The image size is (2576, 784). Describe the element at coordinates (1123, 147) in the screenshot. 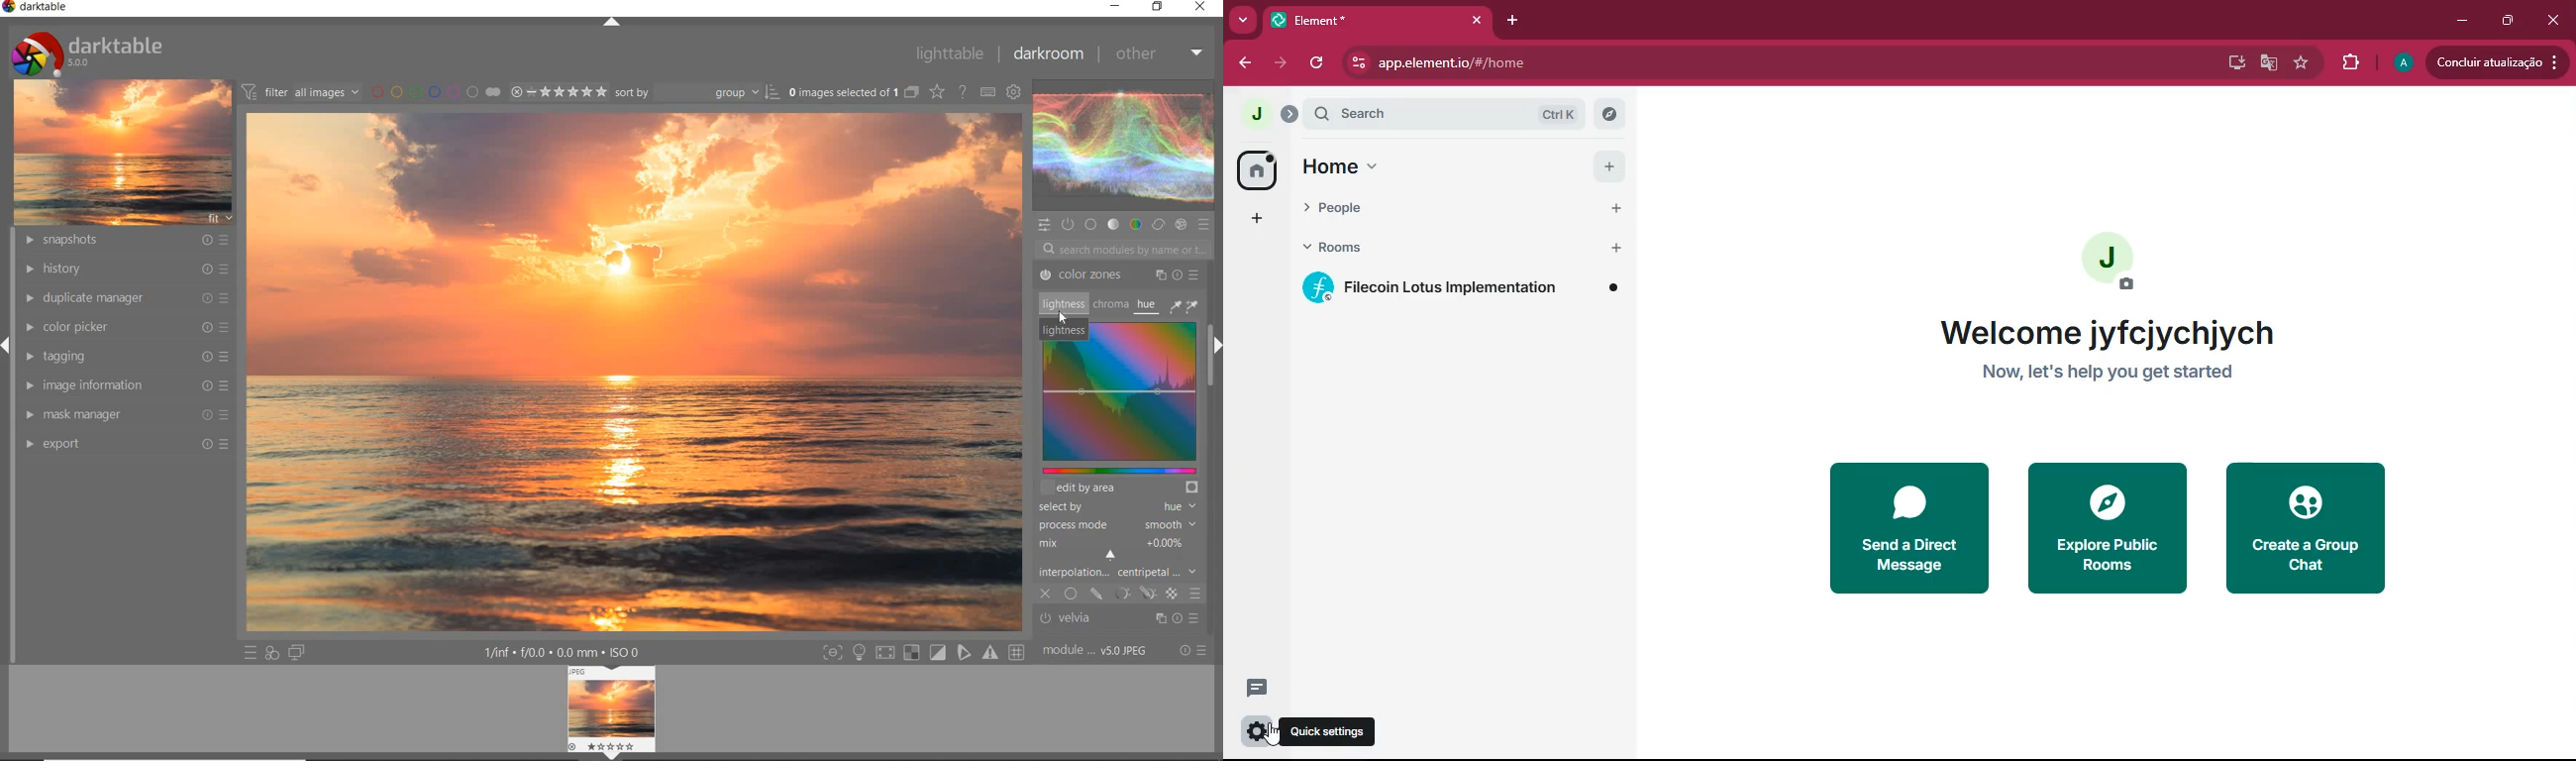

I see `WAVE FORM` at that location.